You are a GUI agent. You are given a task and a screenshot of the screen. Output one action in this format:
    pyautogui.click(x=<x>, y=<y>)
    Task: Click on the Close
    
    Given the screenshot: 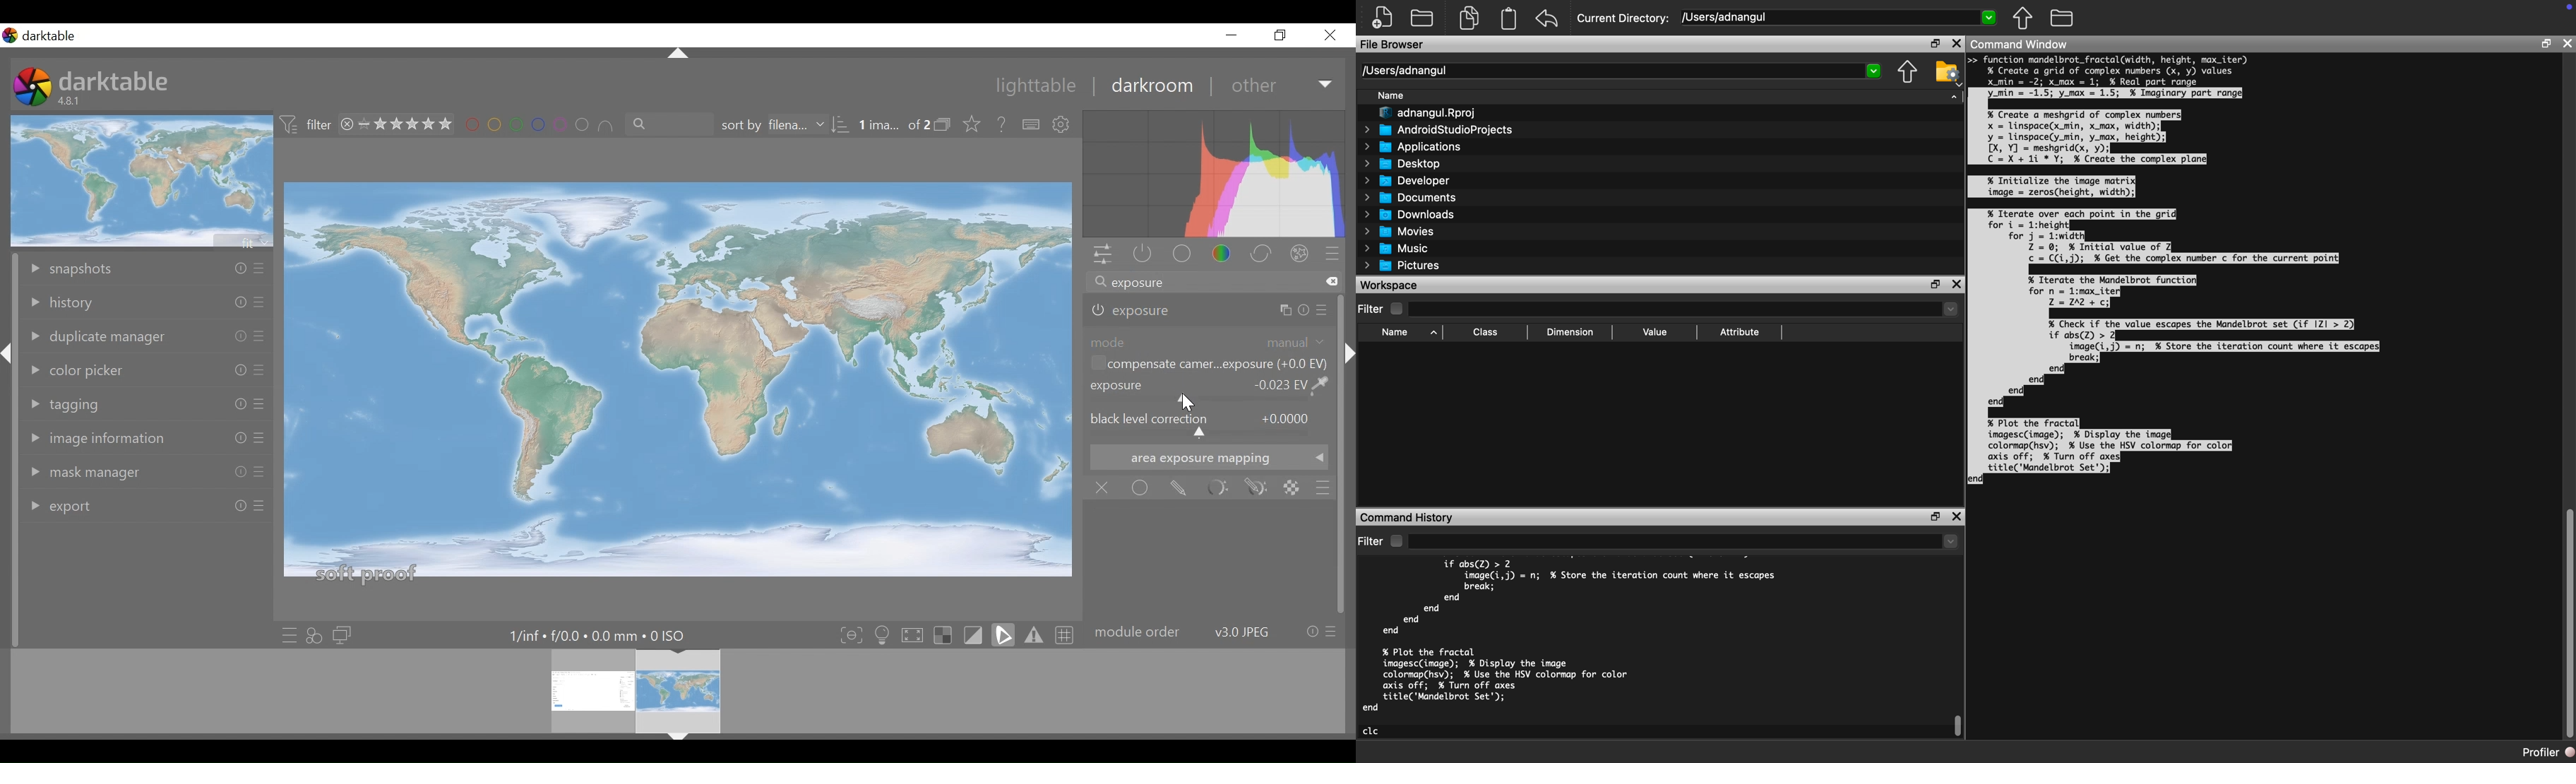 What is the action you would take?
    pyautogui.click(x=1957, y=44)
    